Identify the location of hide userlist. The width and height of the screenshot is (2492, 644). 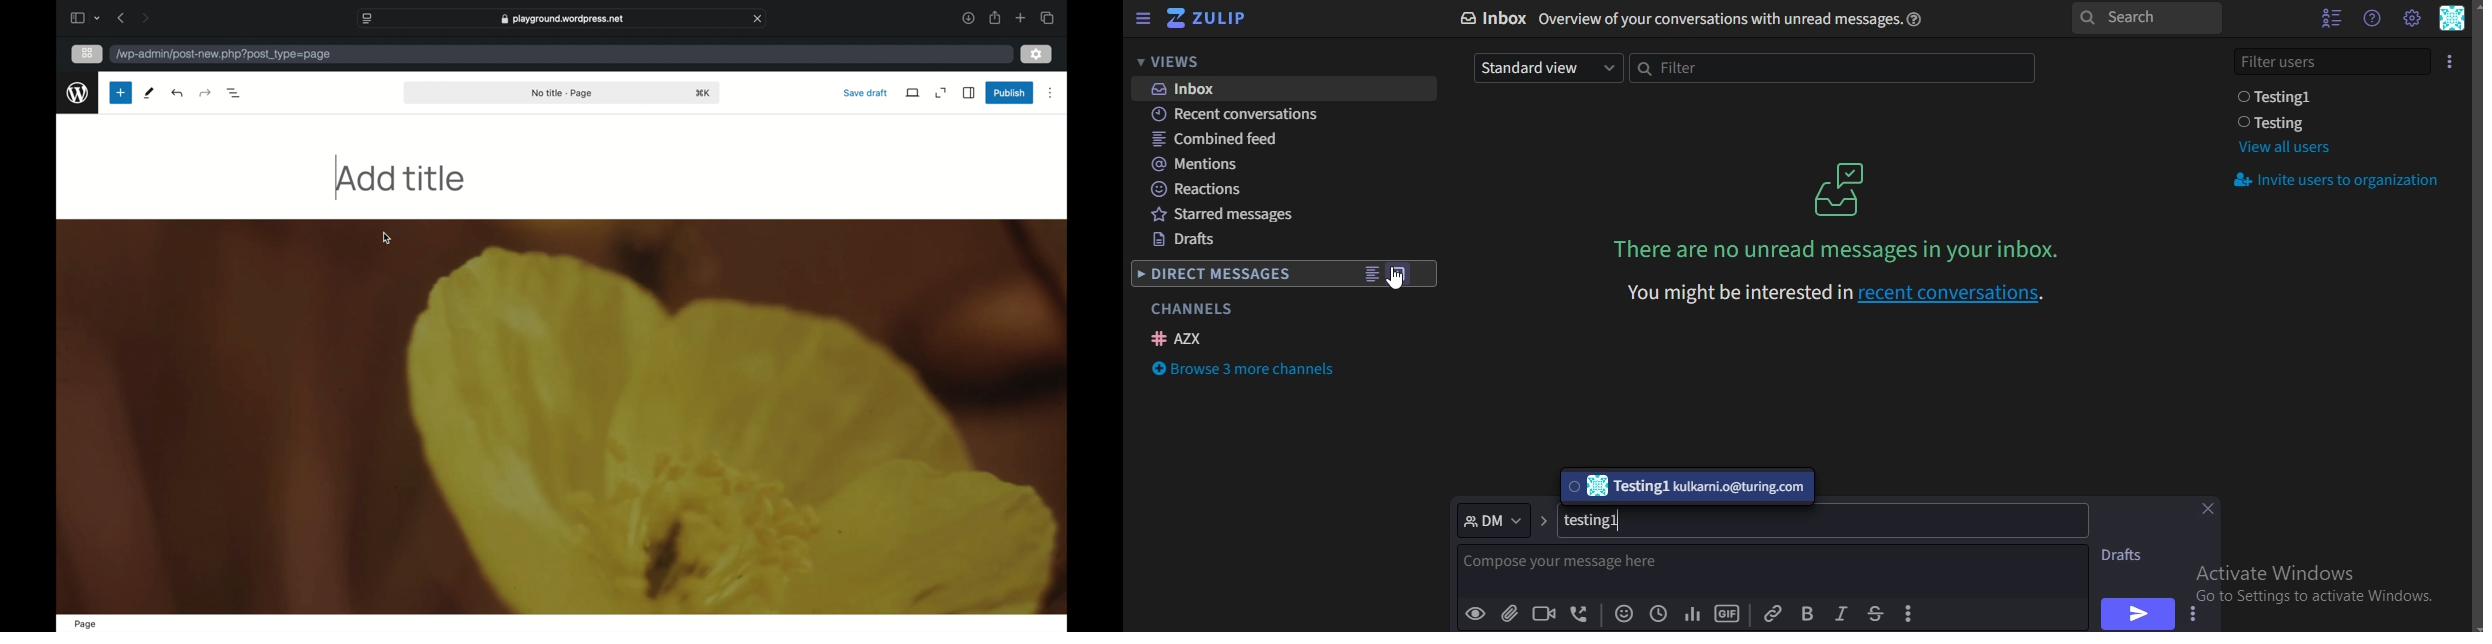
(2326, 18).